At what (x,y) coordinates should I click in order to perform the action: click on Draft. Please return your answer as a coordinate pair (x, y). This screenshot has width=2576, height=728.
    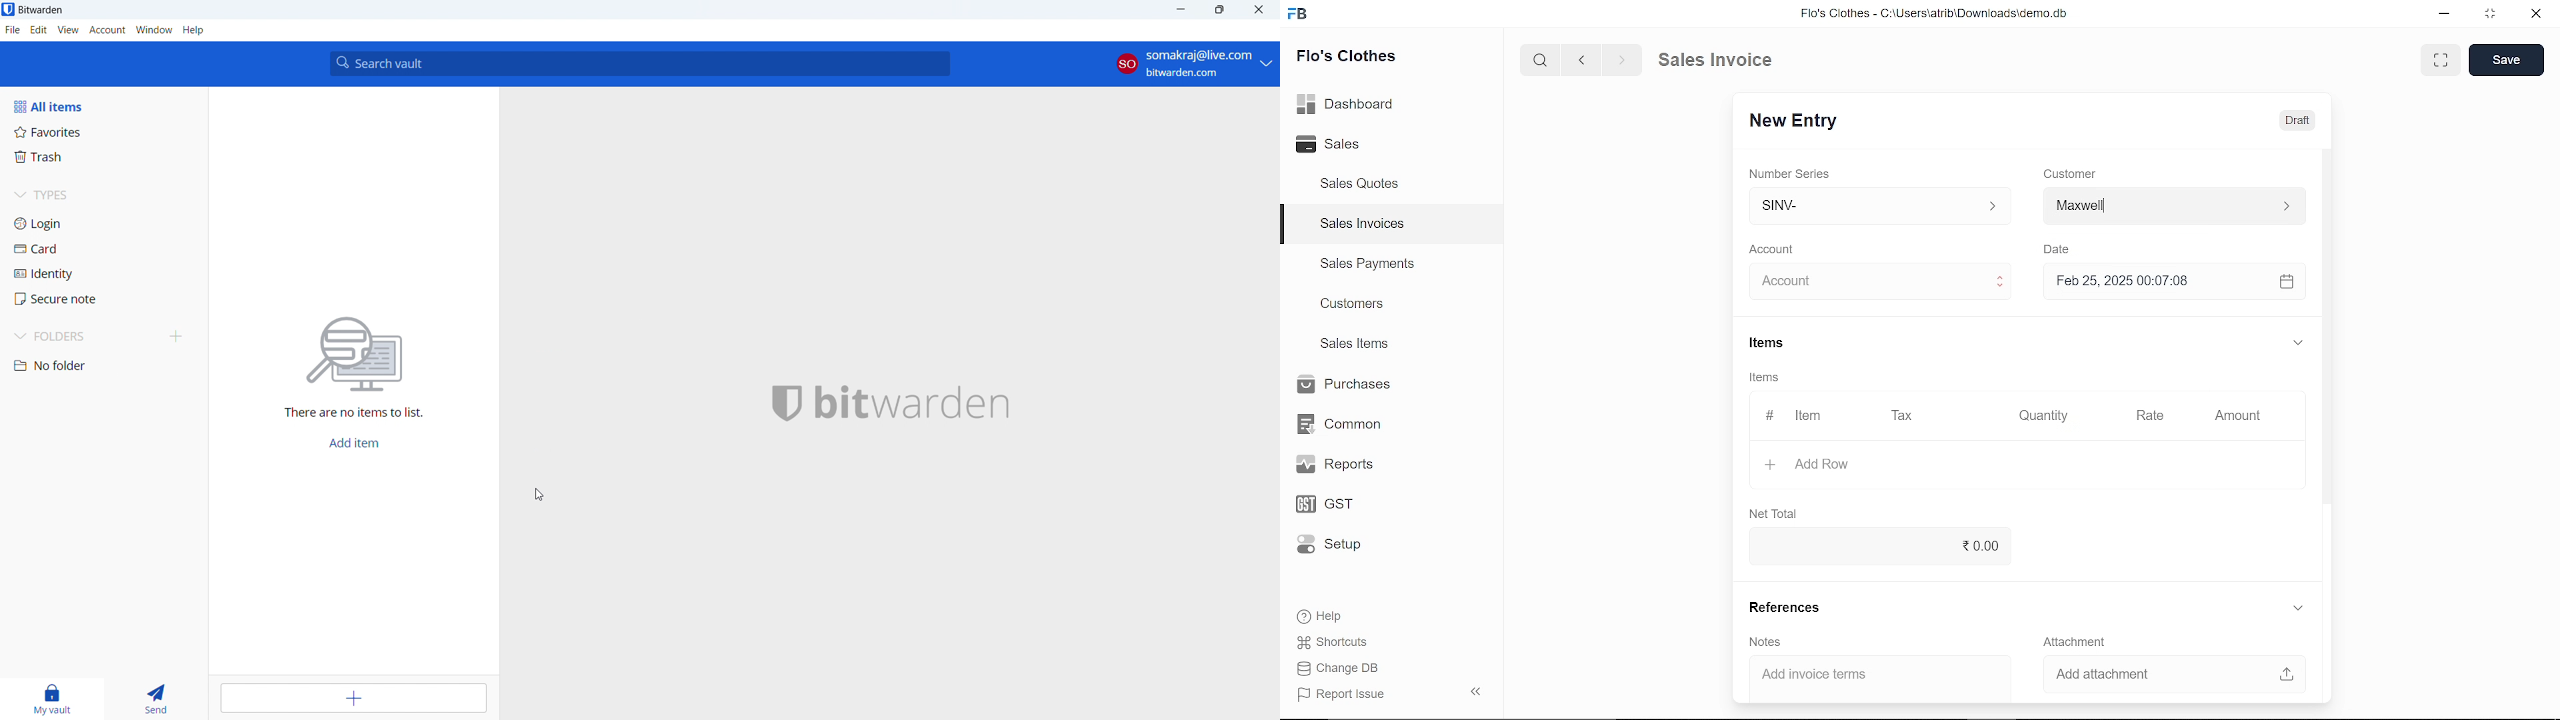
    Looking at the image, I should click on (2301, 118).